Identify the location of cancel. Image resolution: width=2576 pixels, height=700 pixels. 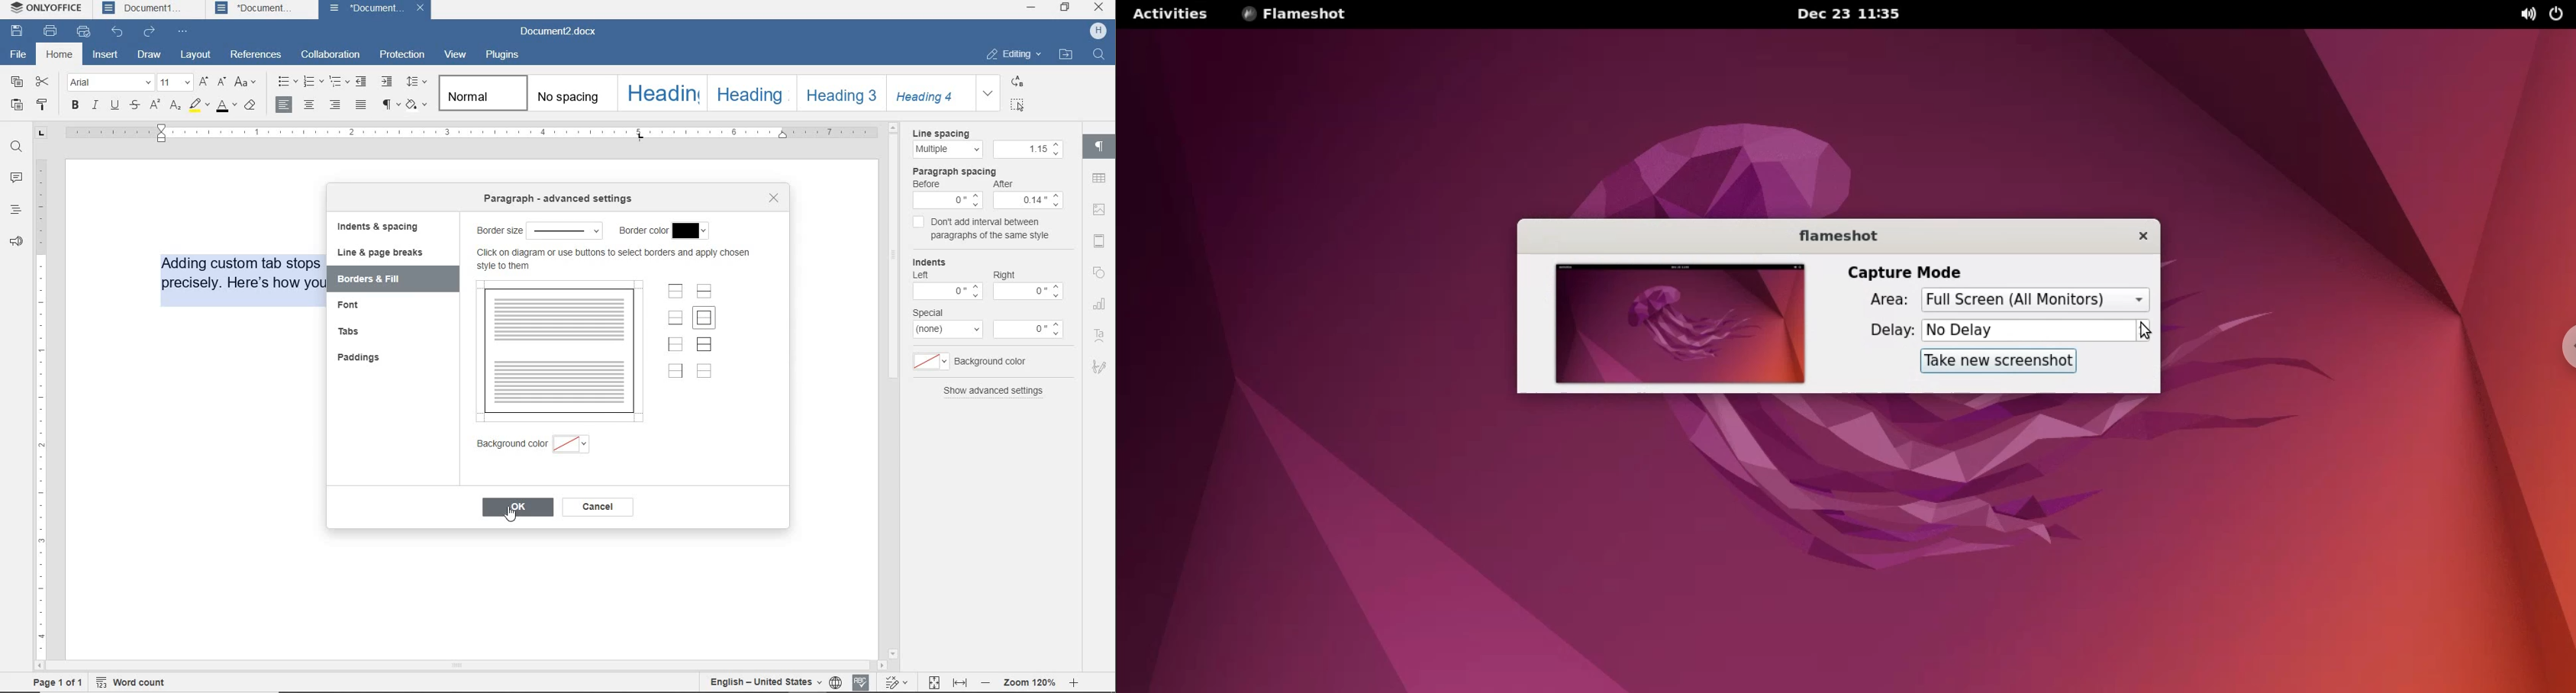
(600, 507).